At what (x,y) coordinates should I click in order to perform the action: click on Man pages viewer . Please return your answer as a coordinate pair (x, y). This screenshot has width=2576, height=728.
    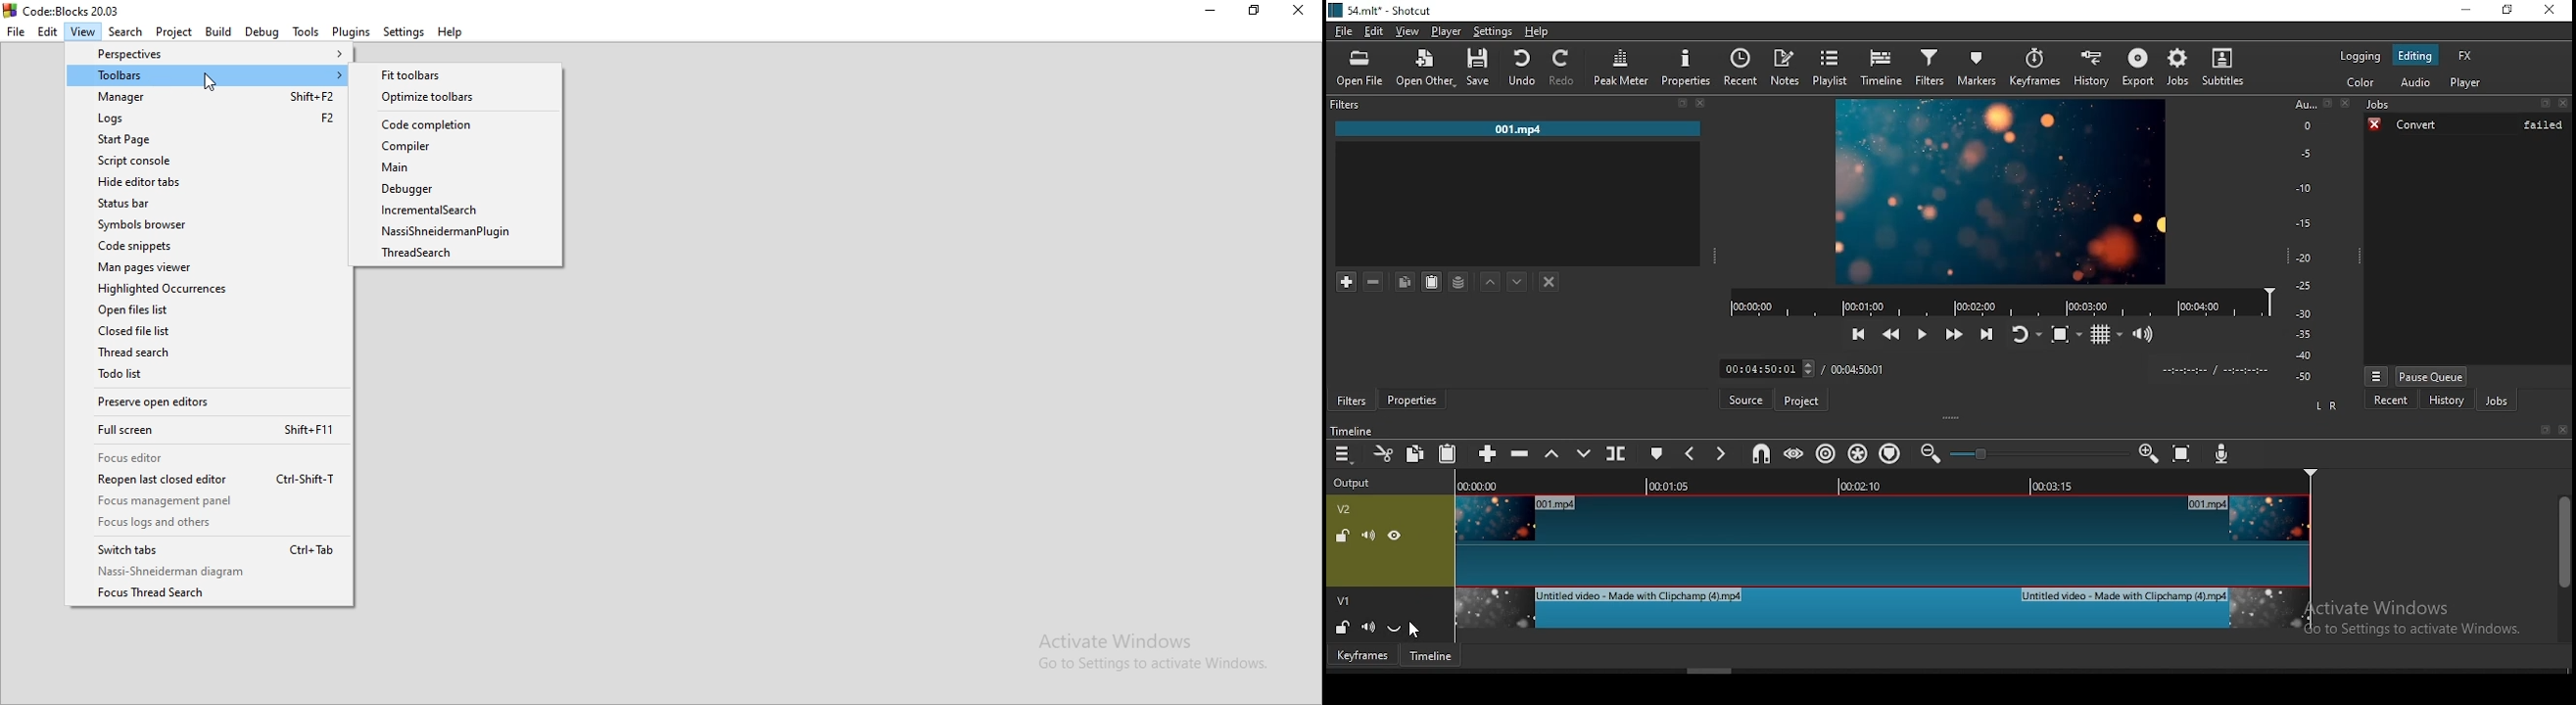
    Looking at the image, I should click on (209, 268).